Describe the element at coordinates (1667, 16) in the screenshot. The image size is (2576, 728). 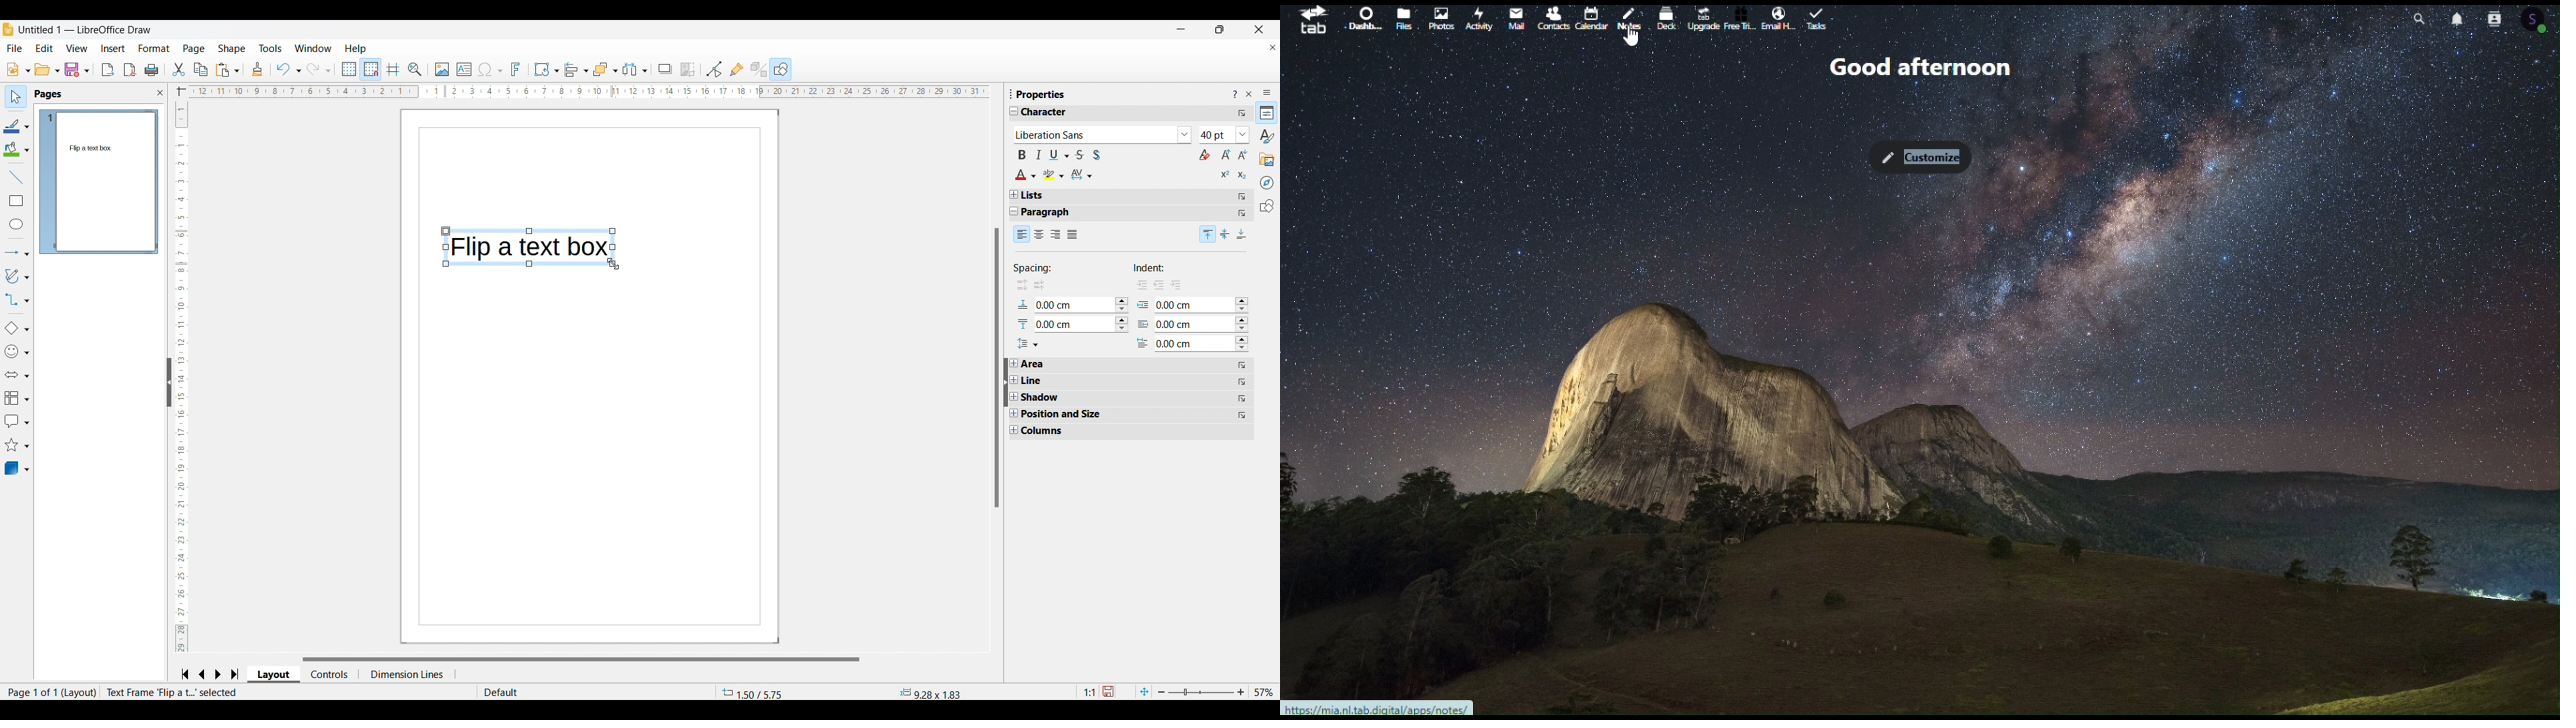
I see `deck` at that location.